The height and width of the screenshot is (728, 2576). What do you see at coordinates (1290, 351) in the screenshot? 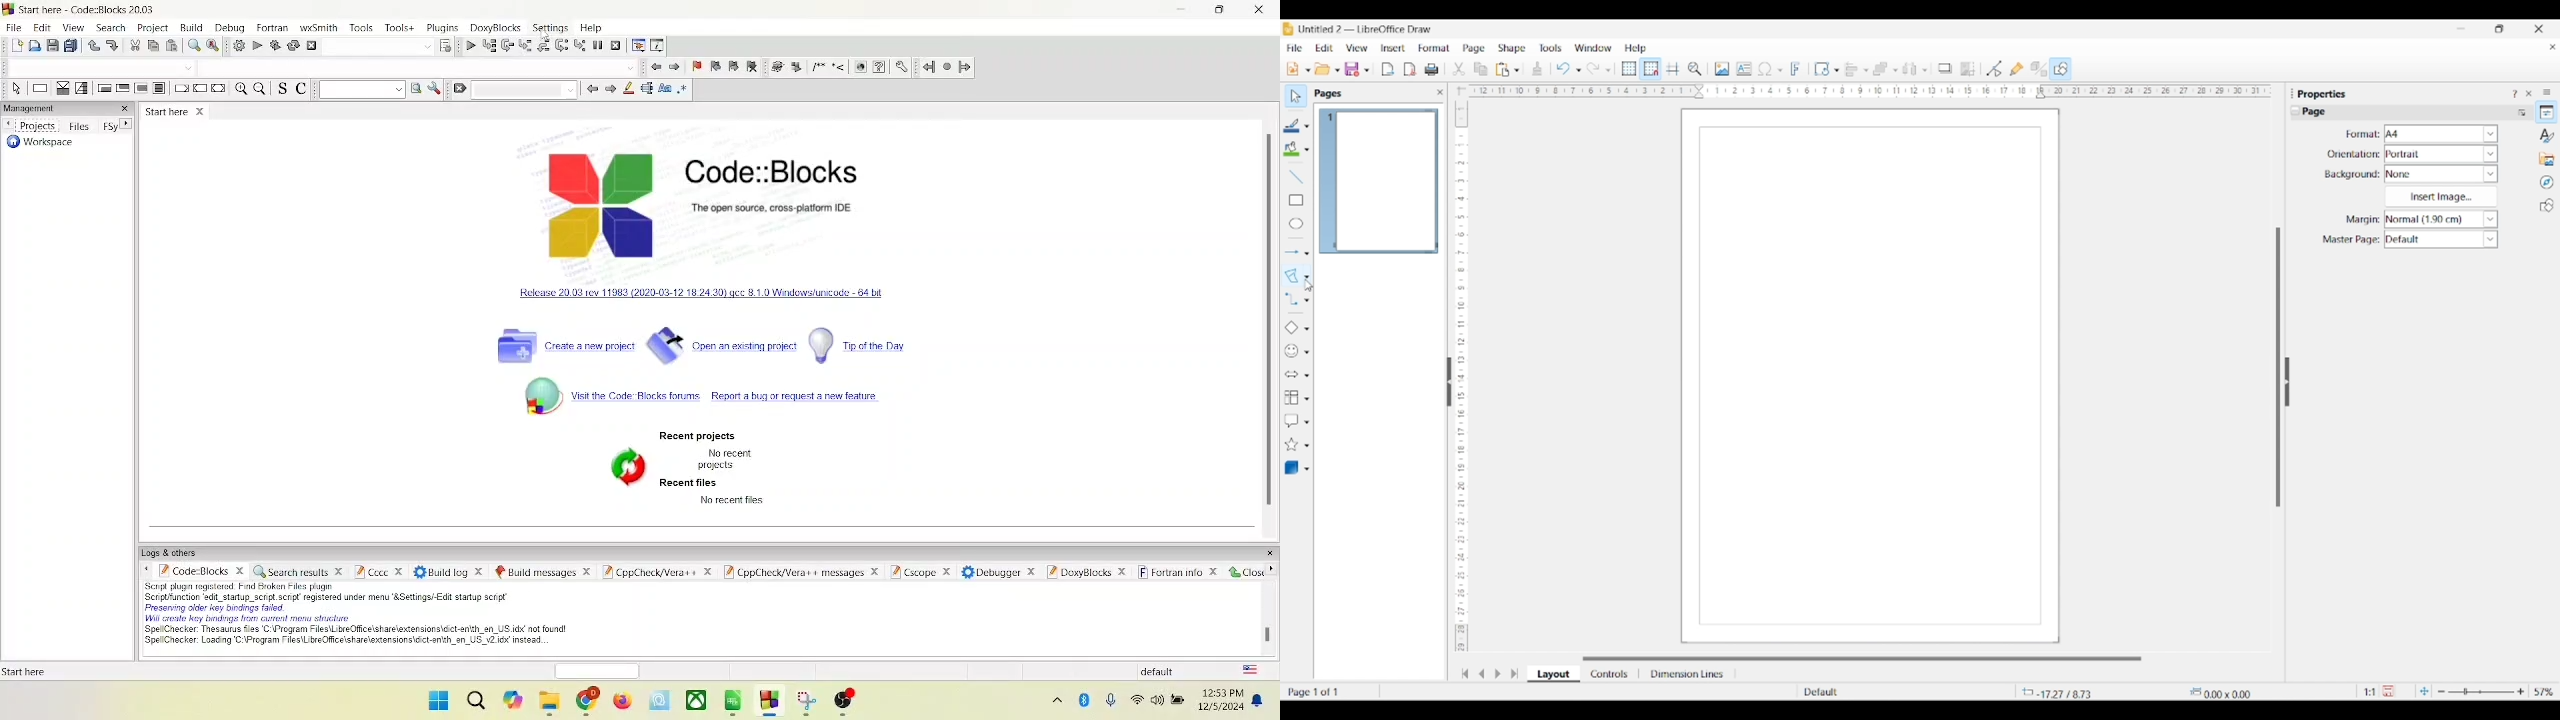
I see `Selected symbol` at bounding box center [1290, 351].